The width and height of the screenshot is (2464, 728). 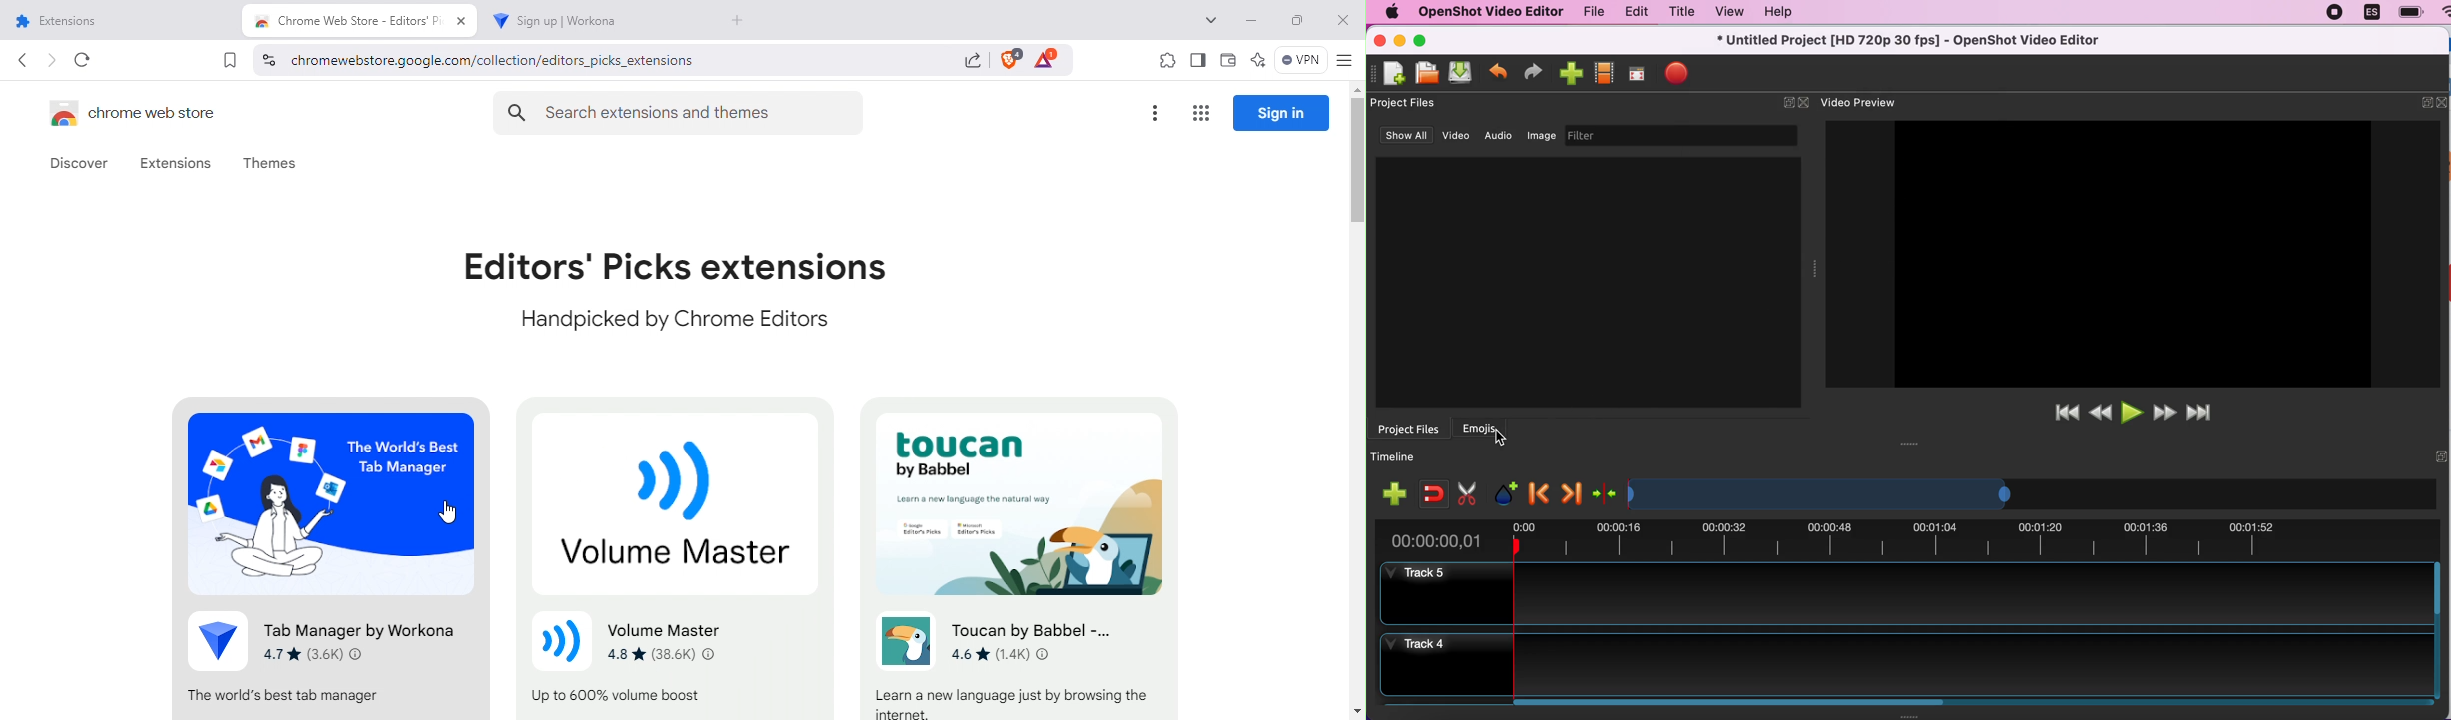 I want to click on full screen, so click(x=1637, y=75).